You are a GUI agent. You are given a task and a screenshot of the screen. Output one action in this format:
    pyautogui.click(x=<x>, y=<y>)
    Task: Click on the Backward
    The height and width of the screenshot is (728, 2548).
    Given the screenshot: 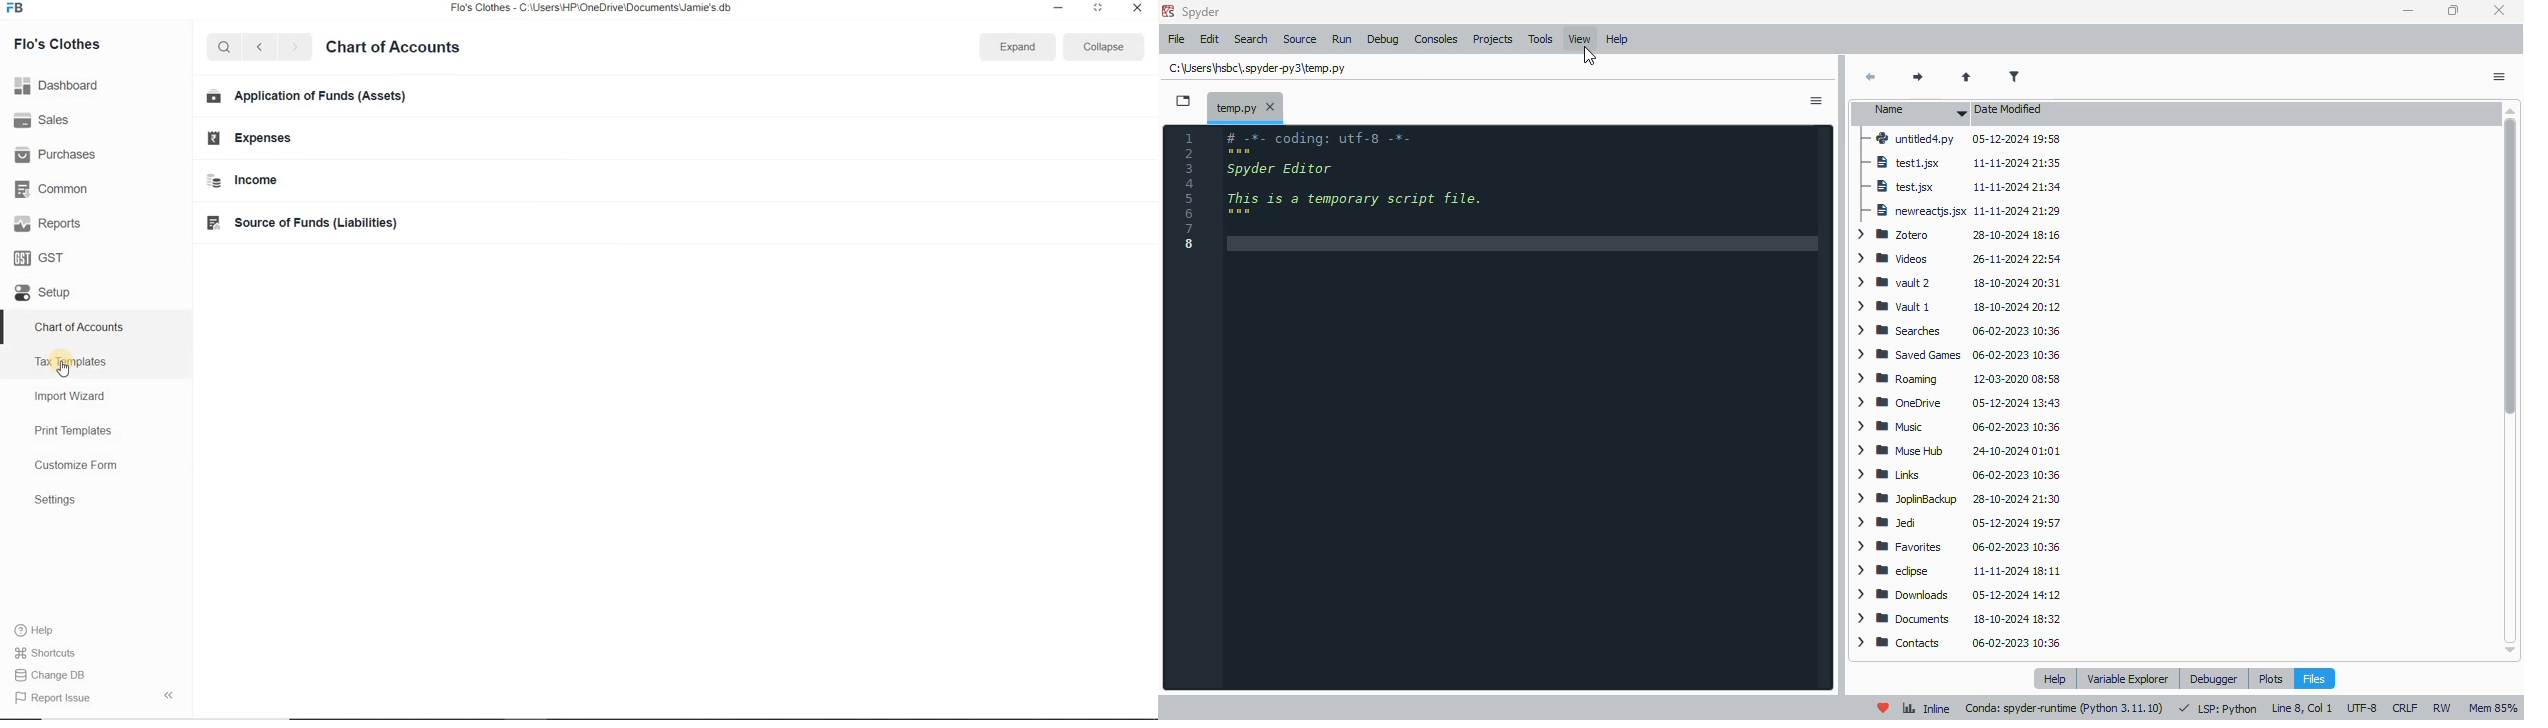 What is the action you would take?
    pyautogui.click(x=259, y=46)
    